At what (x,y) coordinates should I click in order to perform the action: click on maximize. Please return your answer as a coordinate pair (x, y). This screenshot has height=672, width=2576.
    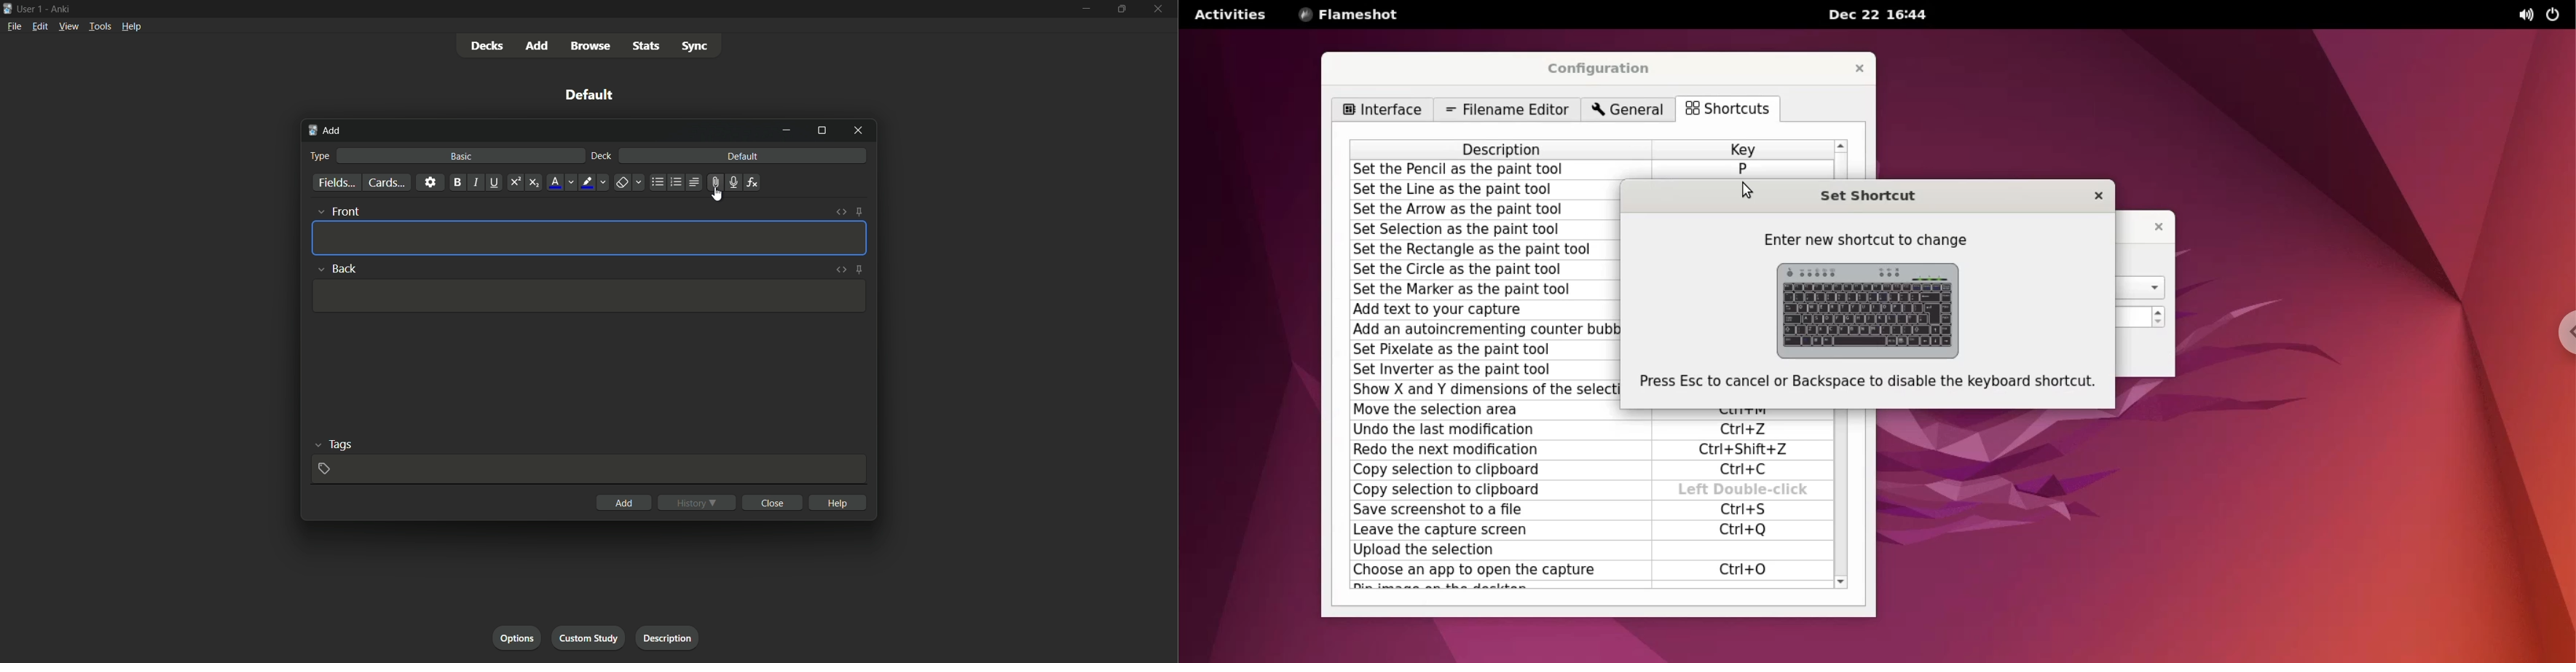
    Looking at the image, I should click on (822, 131).